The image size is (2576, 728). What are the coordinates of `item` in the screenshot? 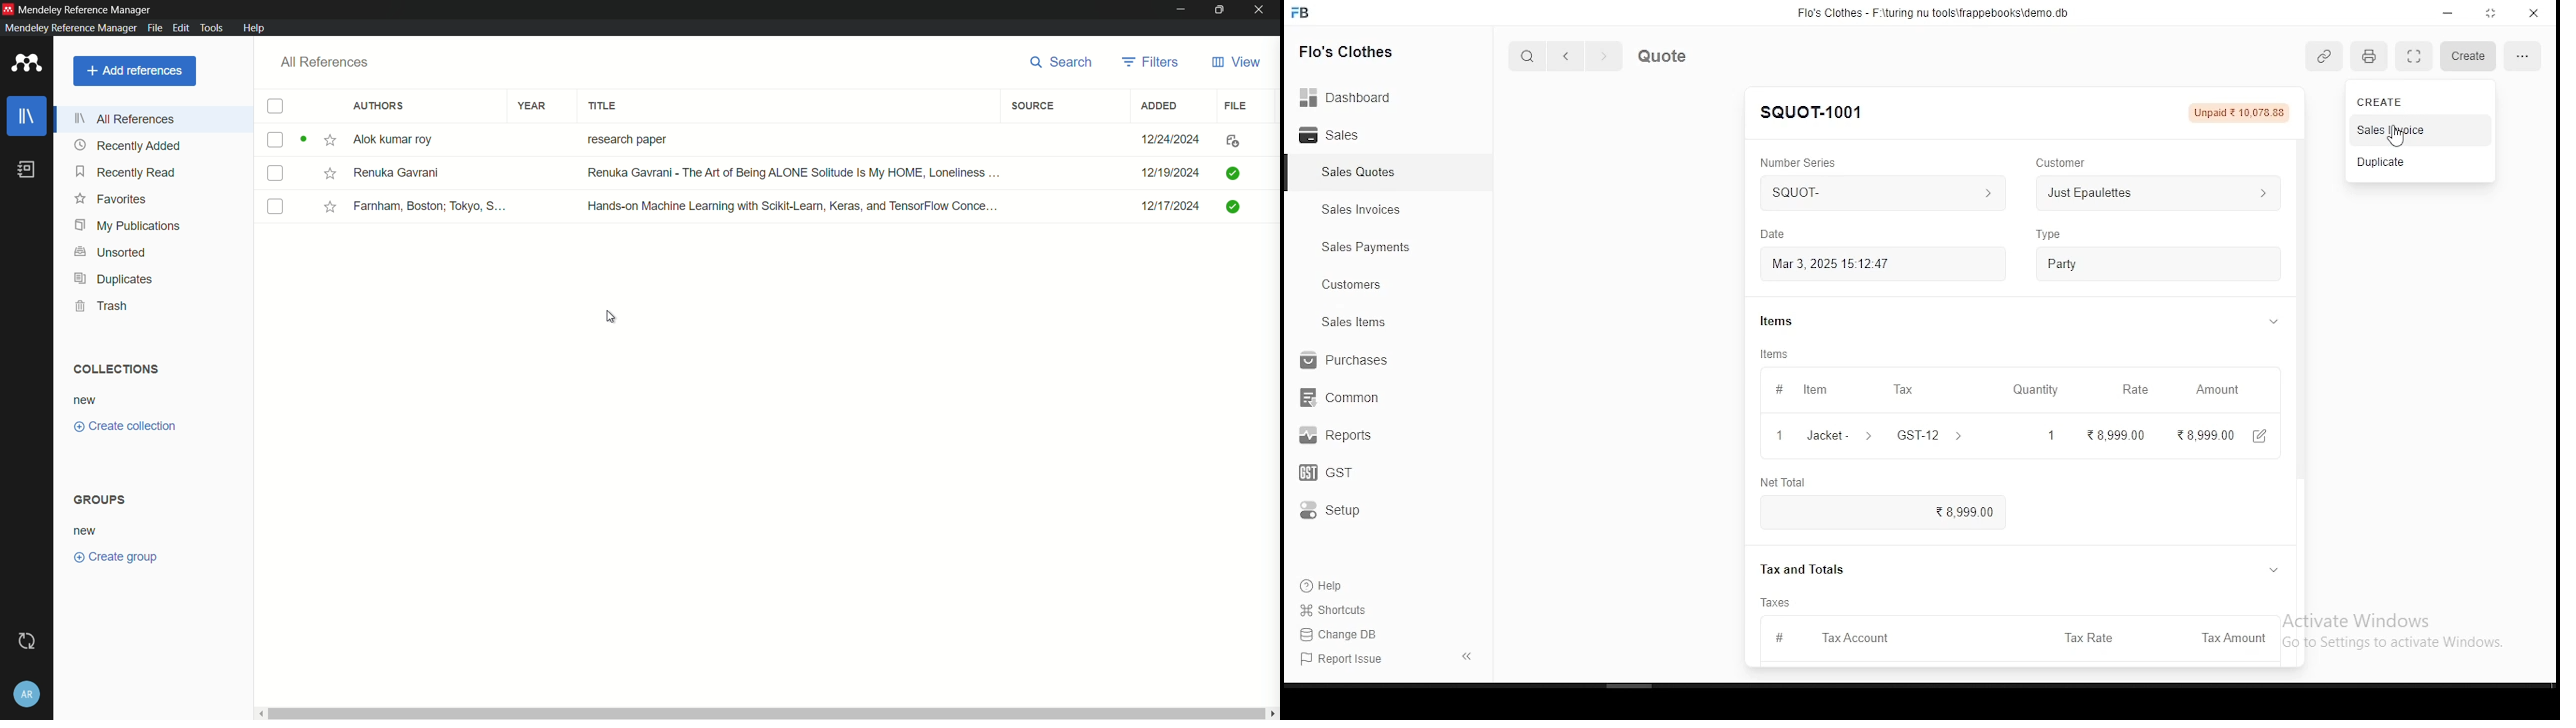 It's located at (1804, 388).